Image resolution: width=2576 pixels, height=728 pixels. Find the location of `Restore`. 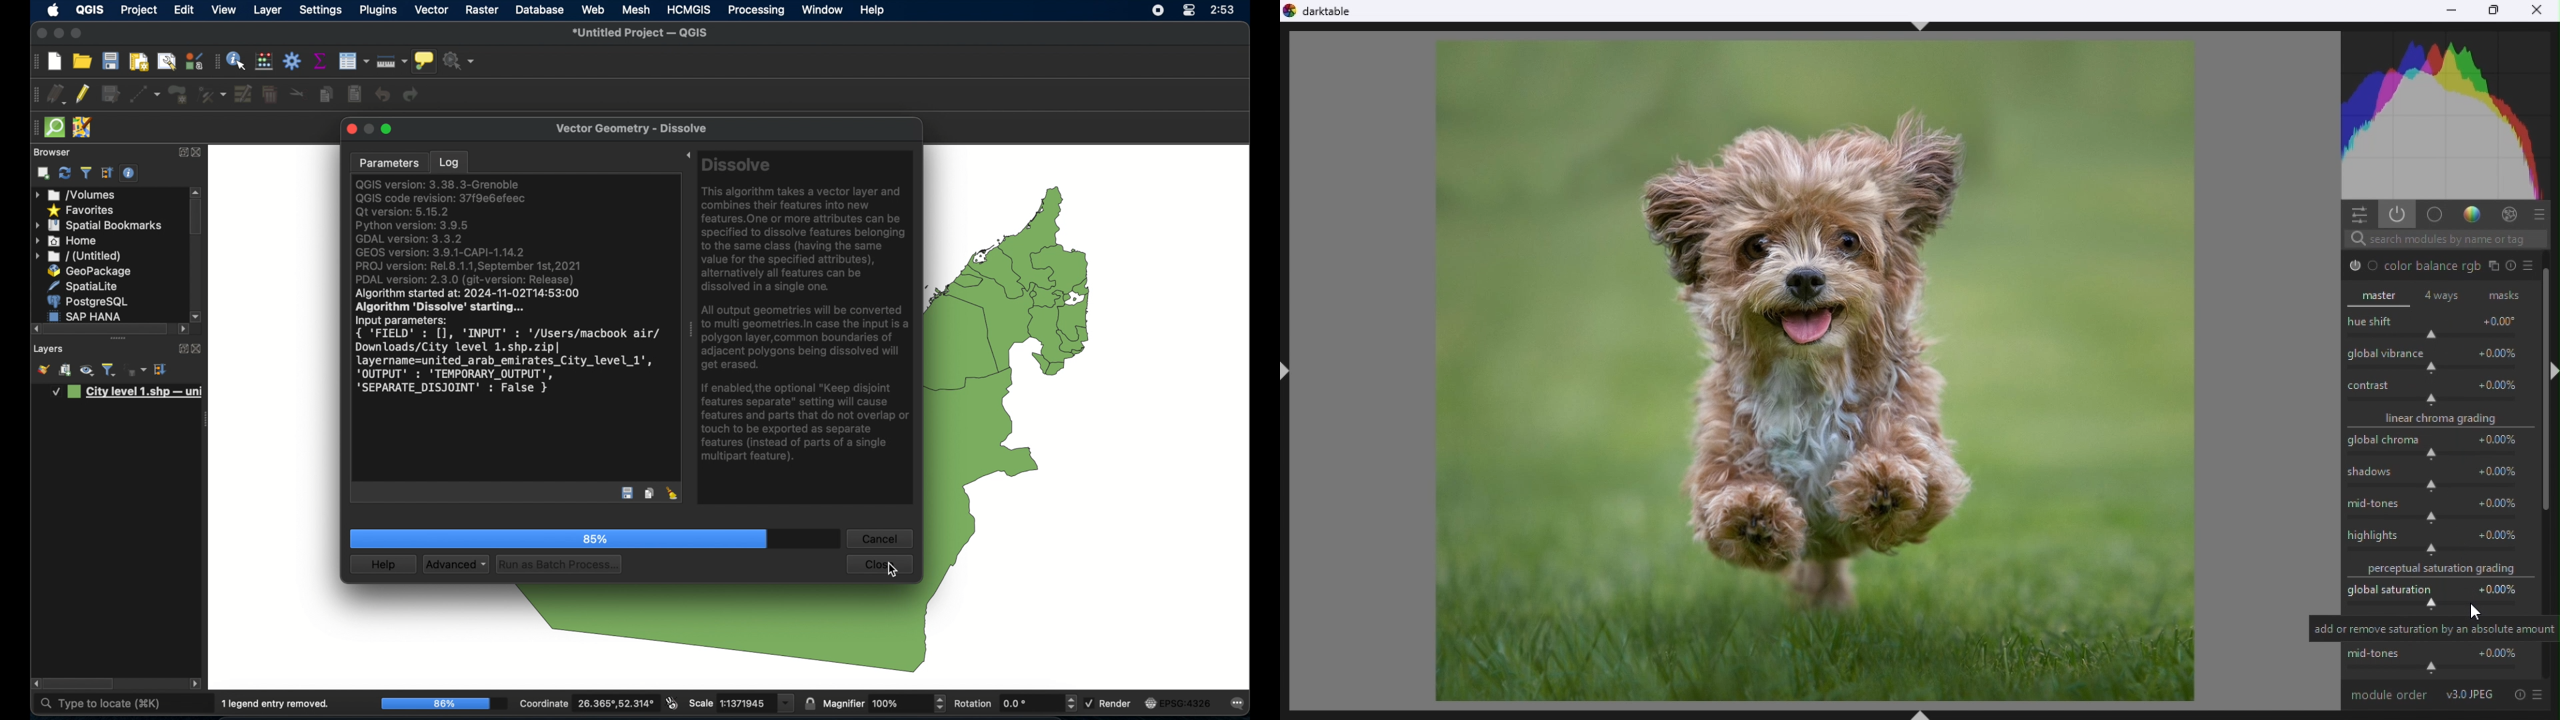

Restore is located at coordinates (2495, 11).